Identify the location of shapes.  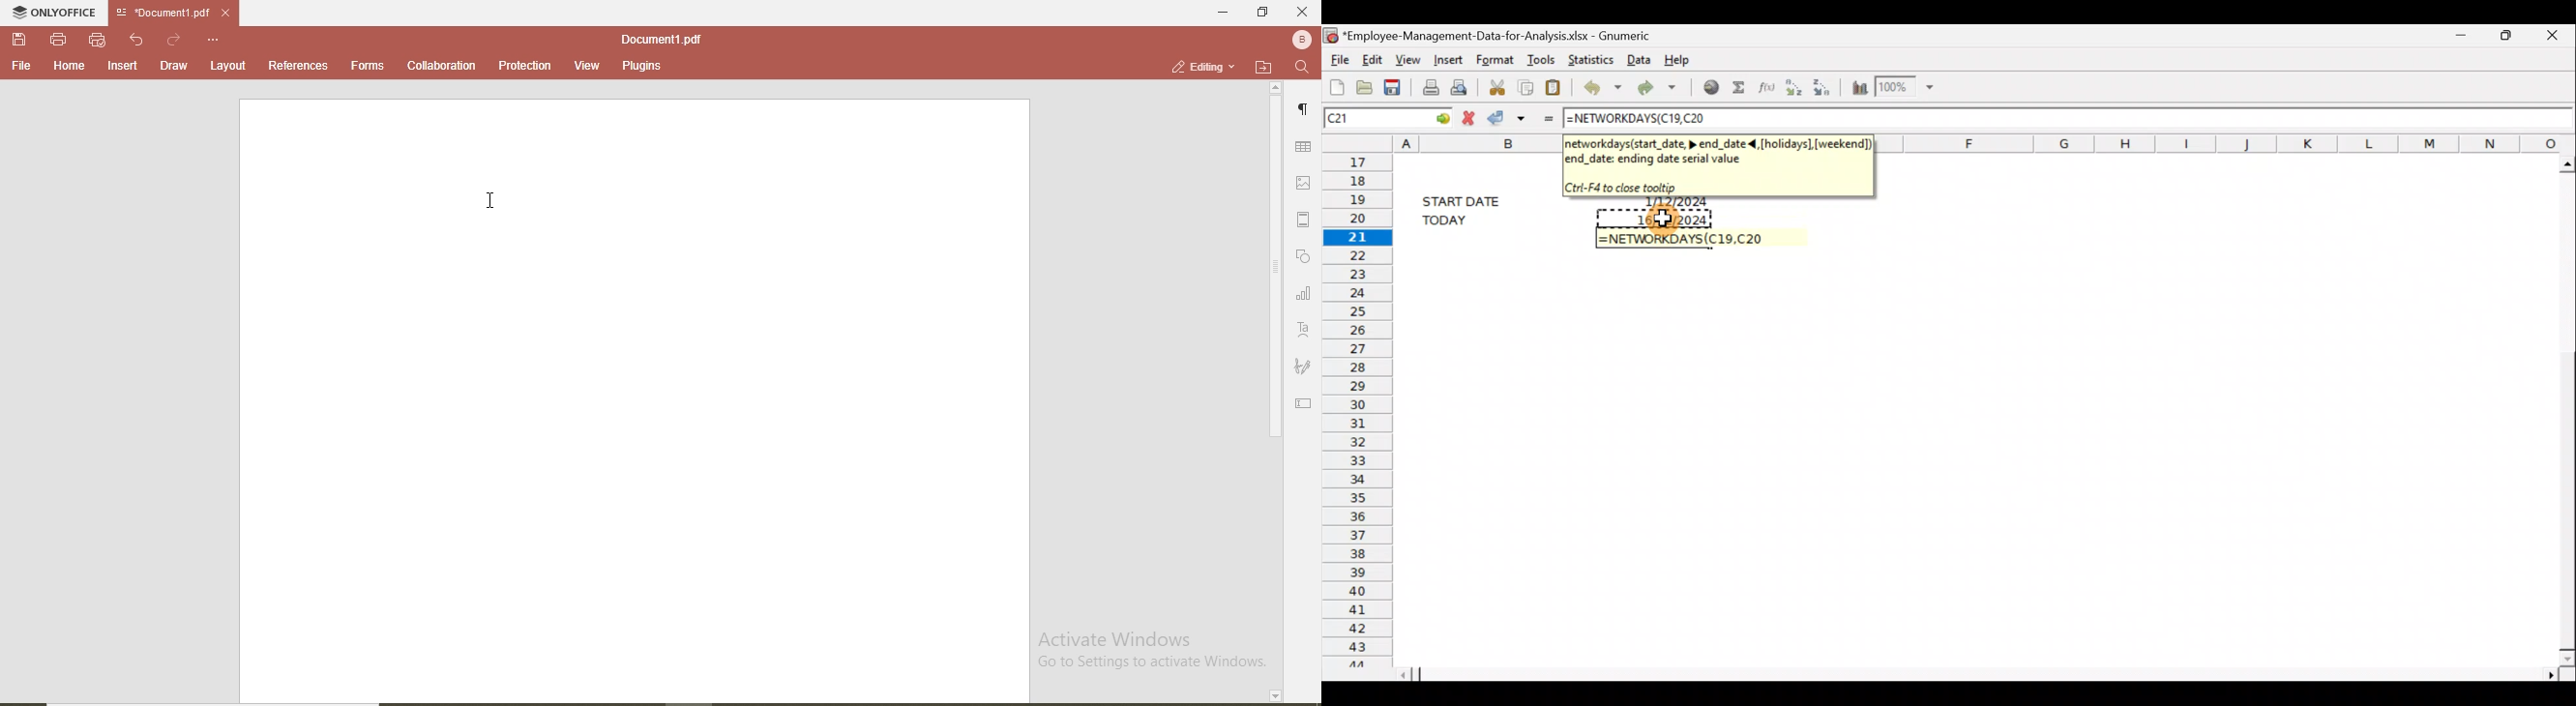
(1306, 256).